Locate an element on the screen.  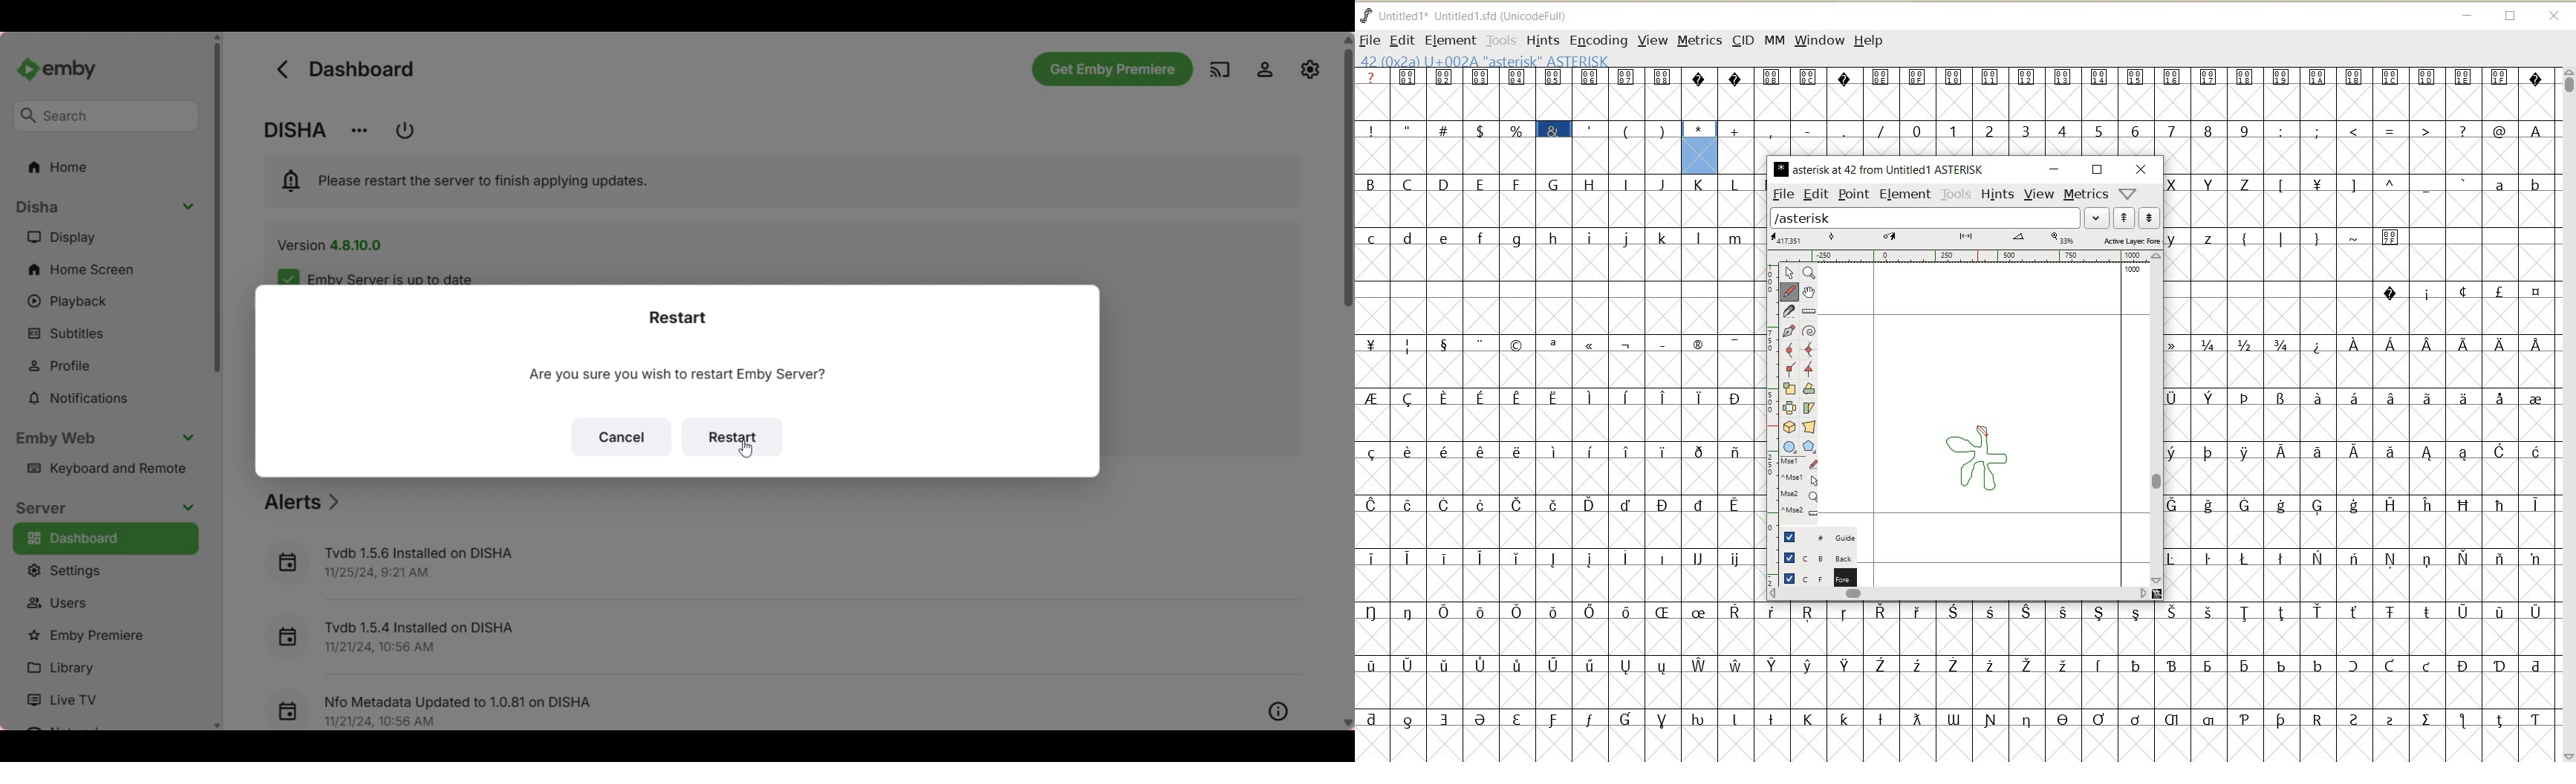
metrics is located at coordinates (2087, 195).